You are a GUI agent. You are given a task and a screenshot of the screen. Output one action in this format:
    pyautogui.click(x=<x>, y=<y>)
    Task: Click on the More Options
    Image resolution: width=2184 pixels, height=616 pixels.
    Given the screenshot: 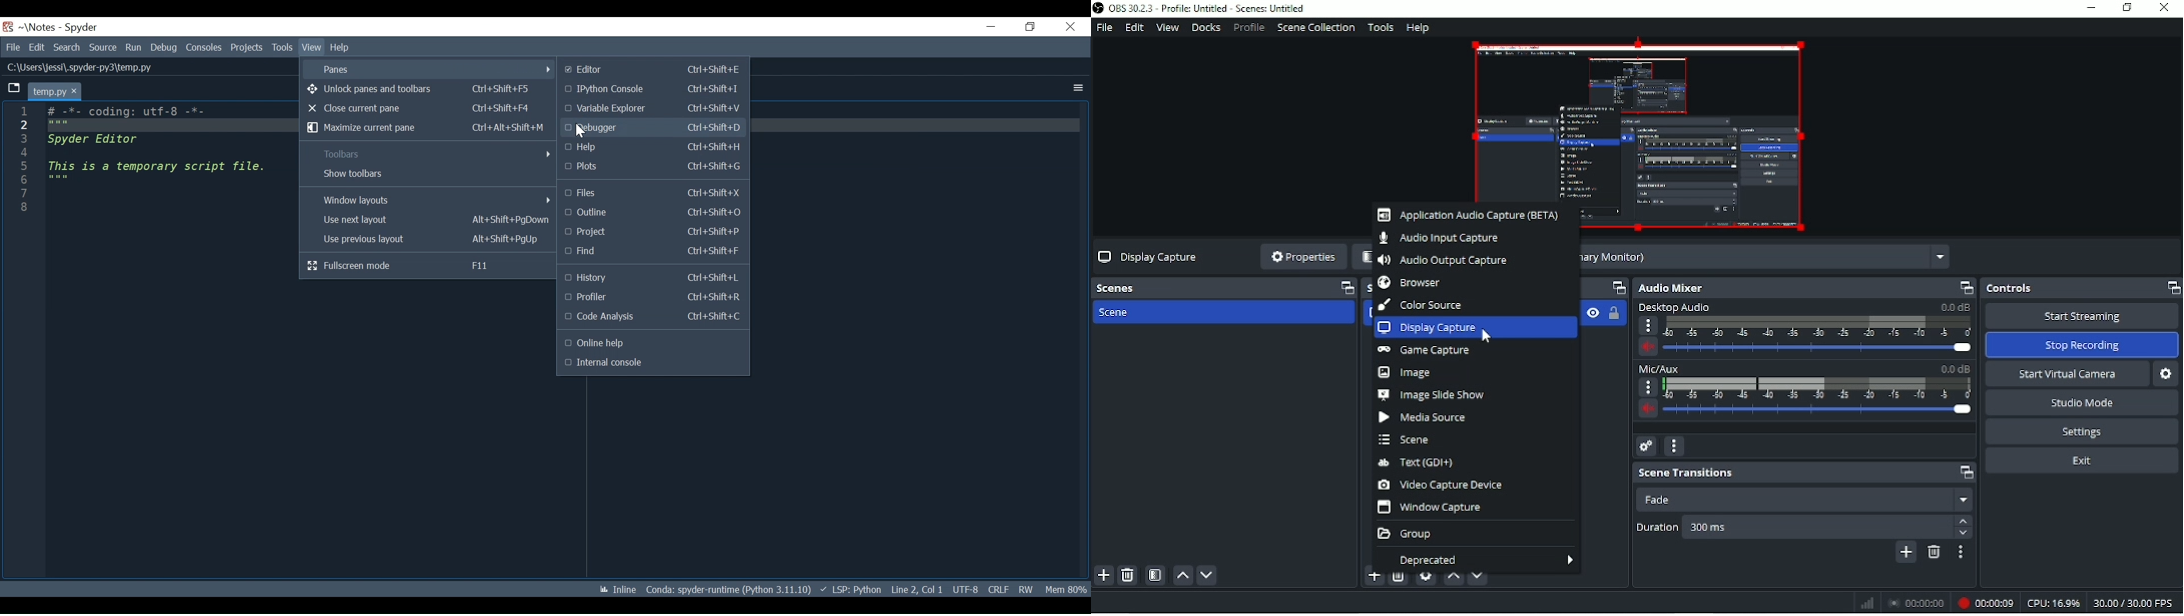 What is the action you would take?
    pyautogui.click(x=1078, y=89)
    